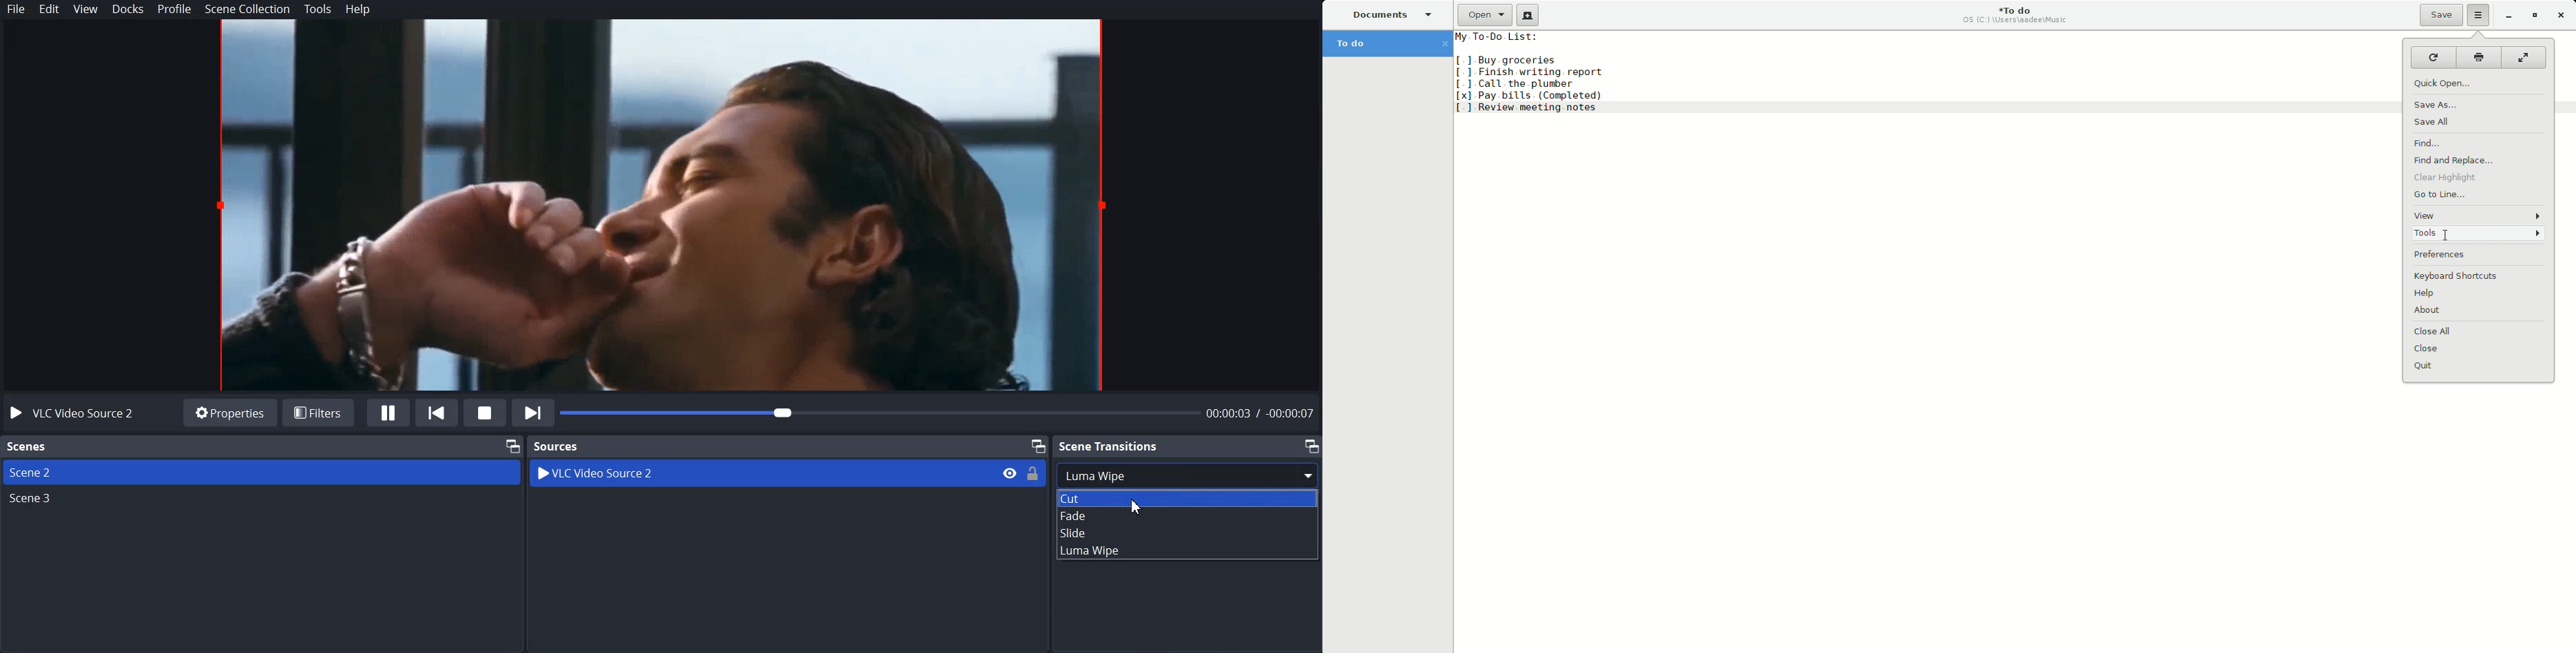 This screenshot has width=2576, height=672. What do you see at coordinates (319, 411) in the screenshot?
I see `Filters` at bounding box center [319, 411].